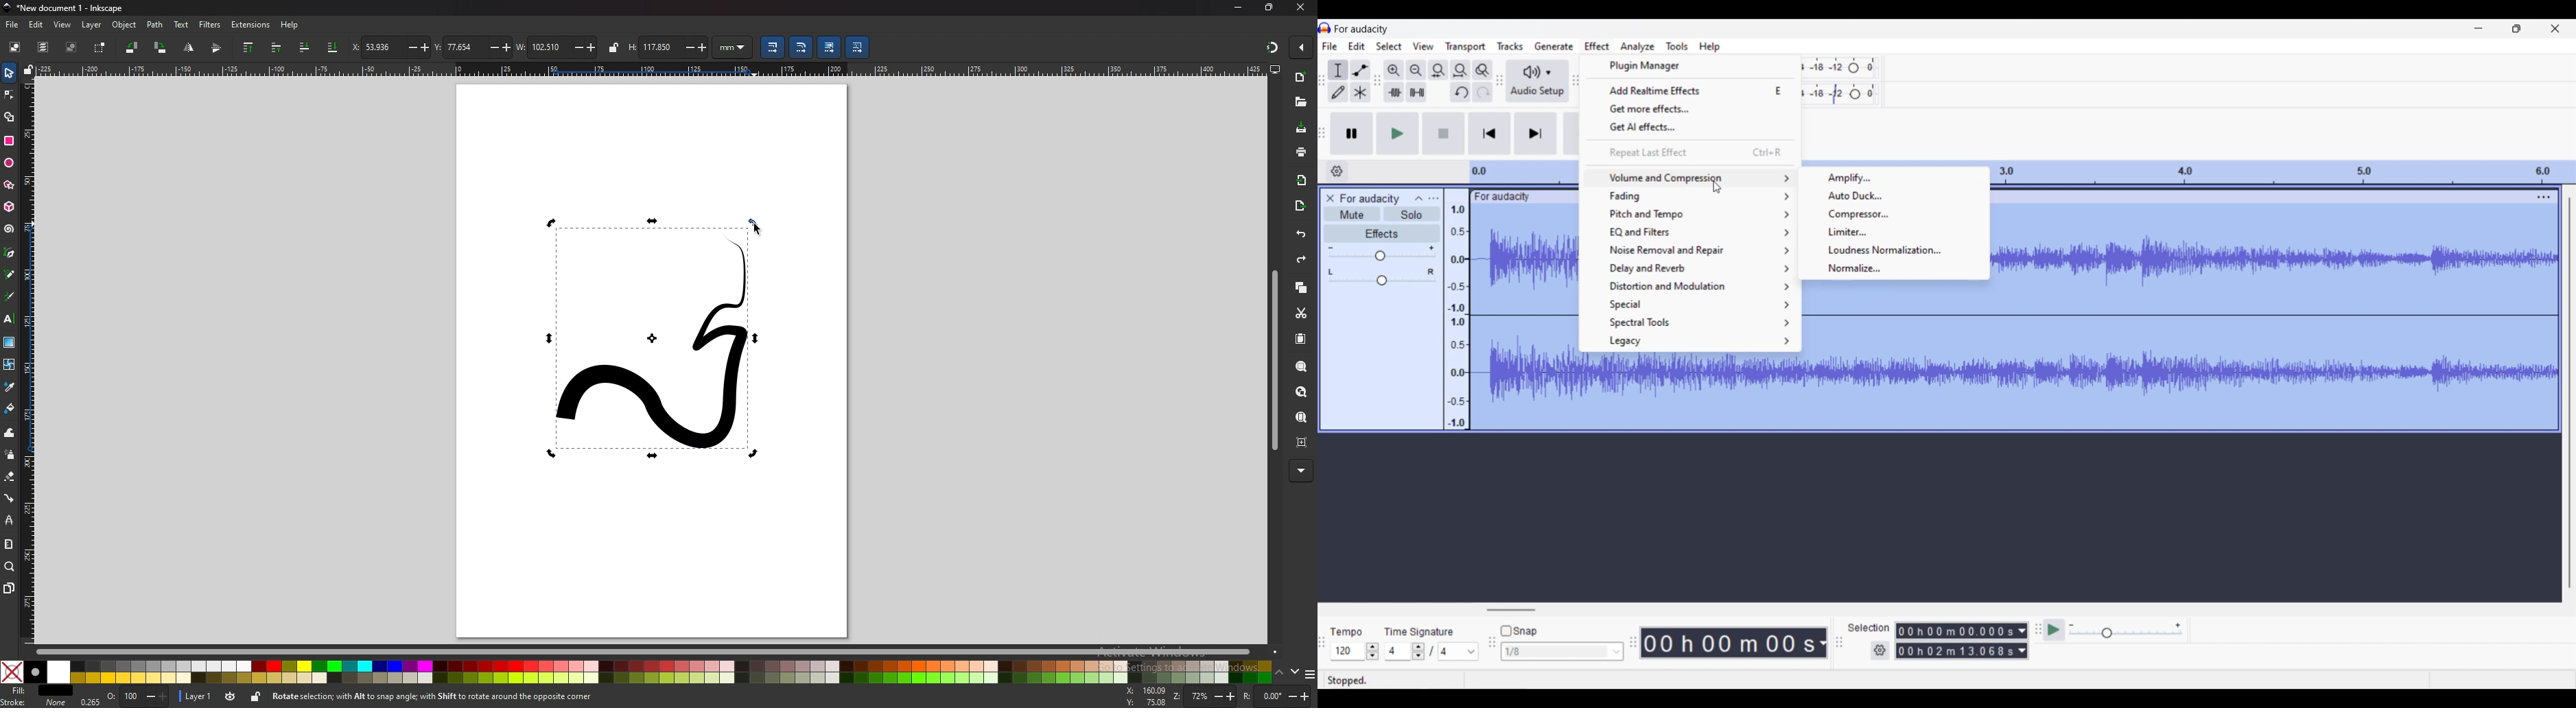 This screenshot has height=728, width=2576. I want to click on Effect menu, so click(1597, 46).